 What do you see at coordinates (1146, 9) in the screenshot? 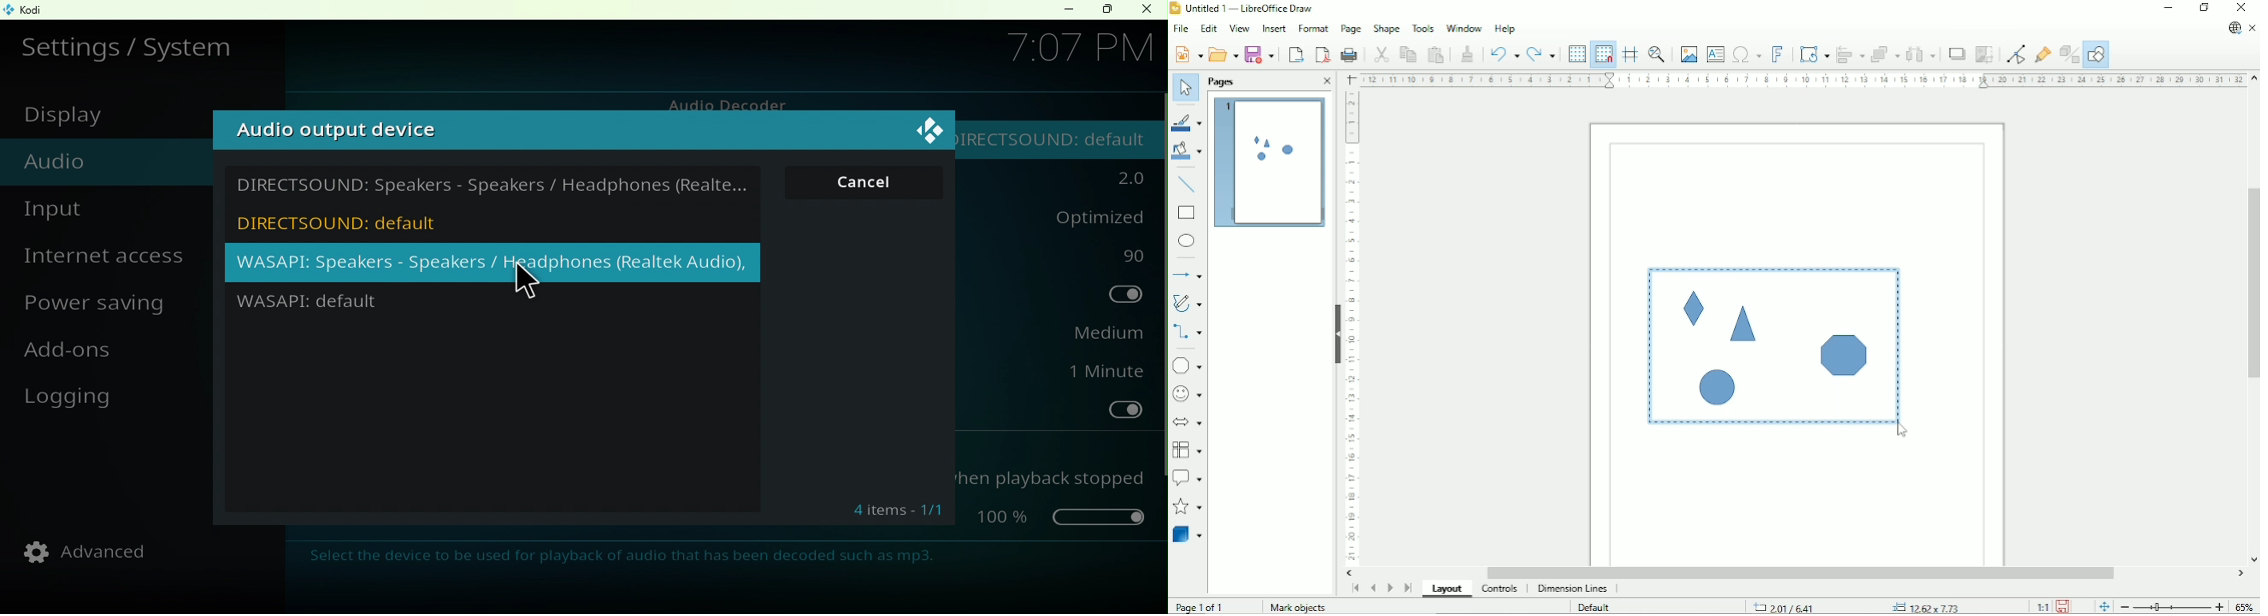
I see `Close` at bounding box center [1146, 9].